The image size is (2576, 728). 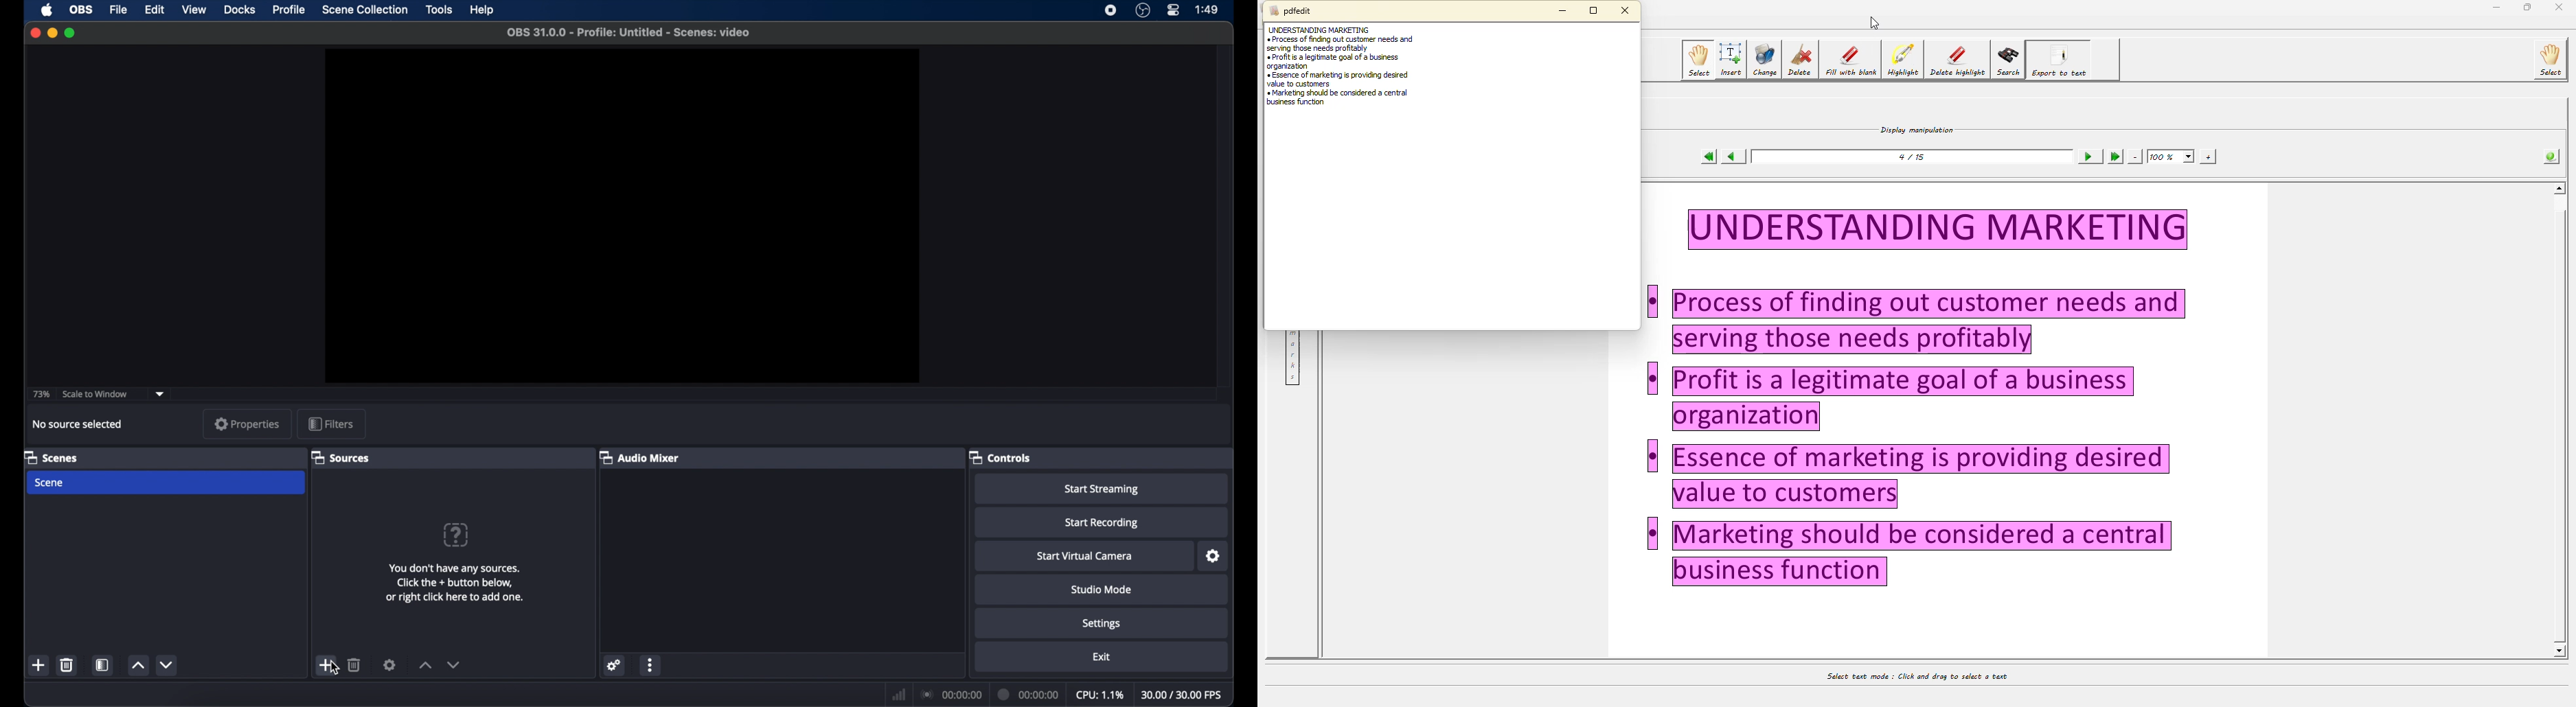 I want to click on network, so click(x=899, y=693).